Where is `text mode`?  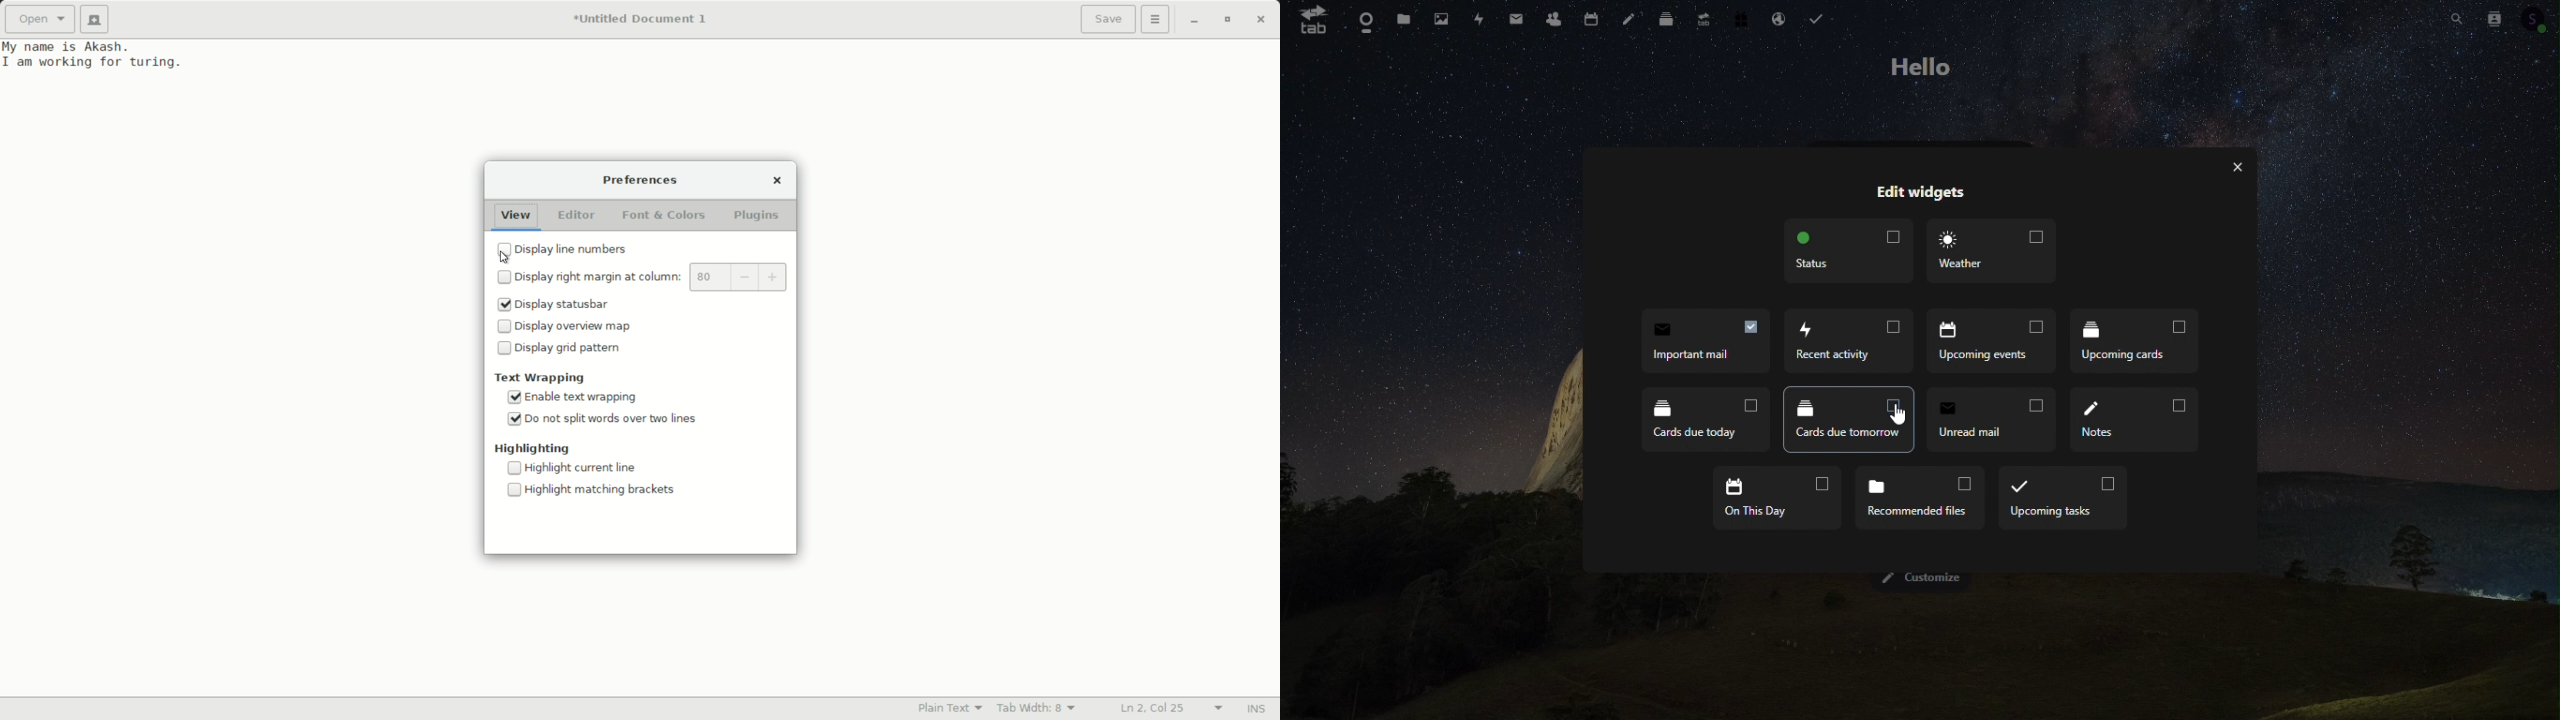 text mode is located at coordinates (950, 707).